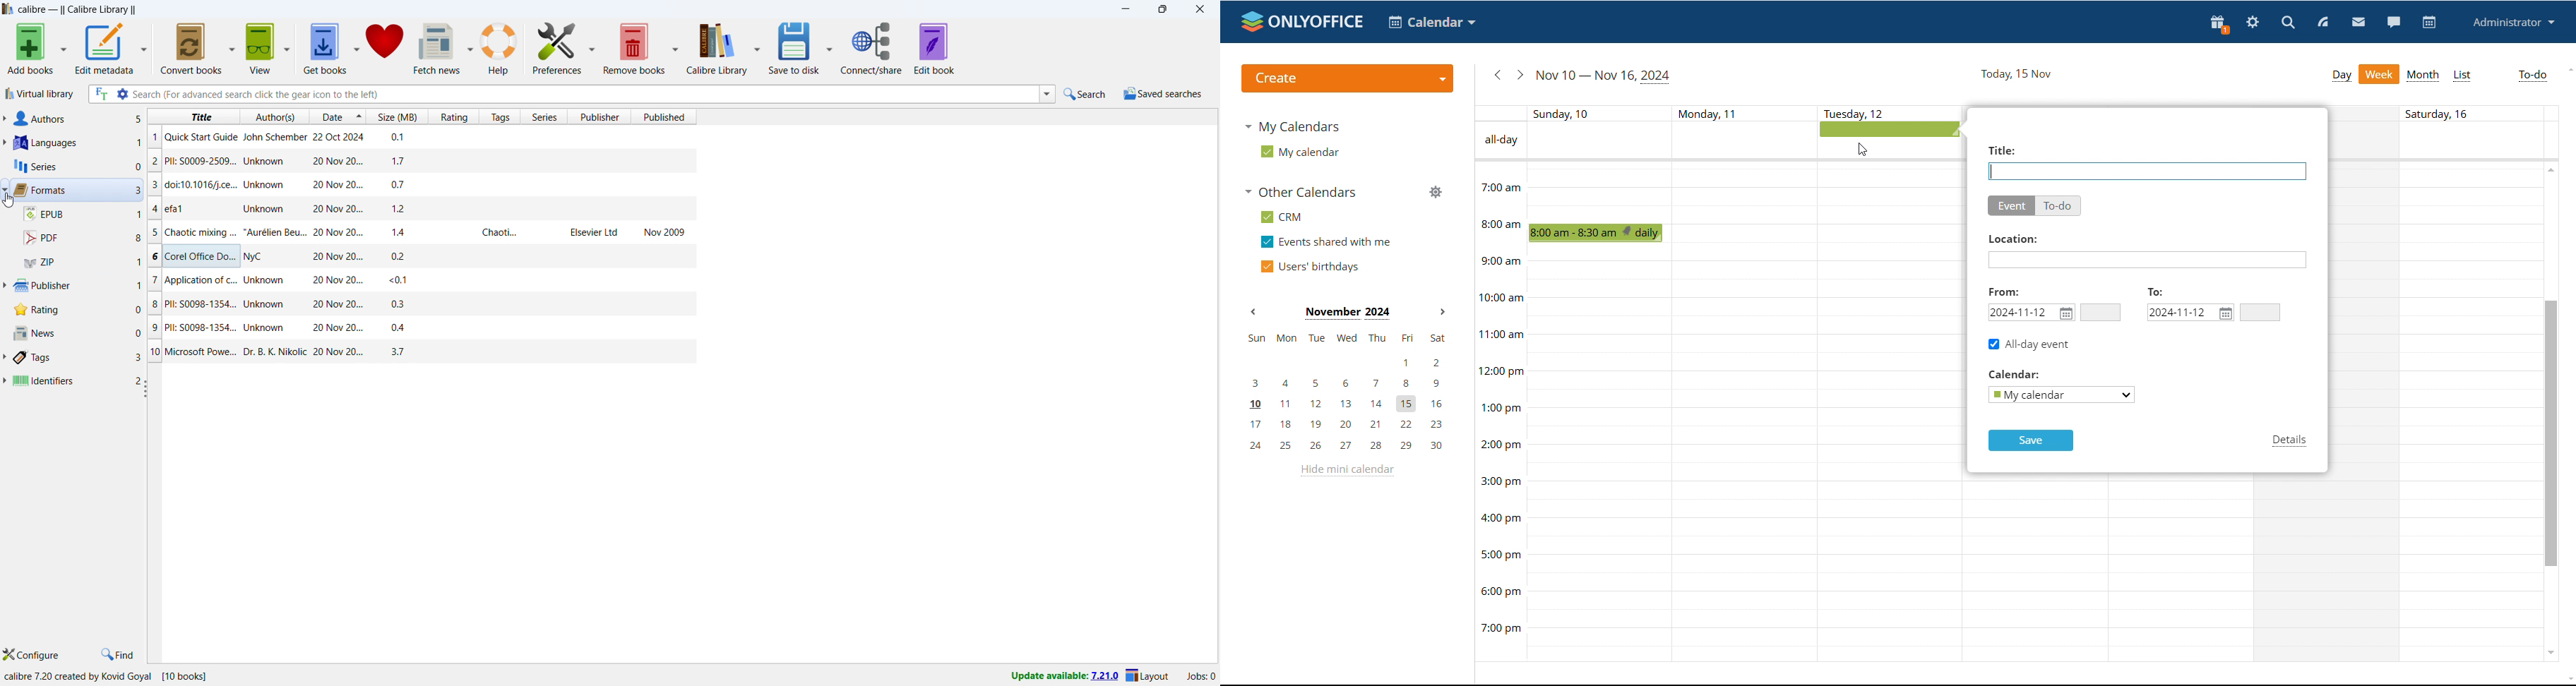 Image resolution: width=2576 pixels, height=700 pixels. What do you see at coordinates (193, 116) in the screenshot?
I see `sort by title` at bounding box center [193, 116].